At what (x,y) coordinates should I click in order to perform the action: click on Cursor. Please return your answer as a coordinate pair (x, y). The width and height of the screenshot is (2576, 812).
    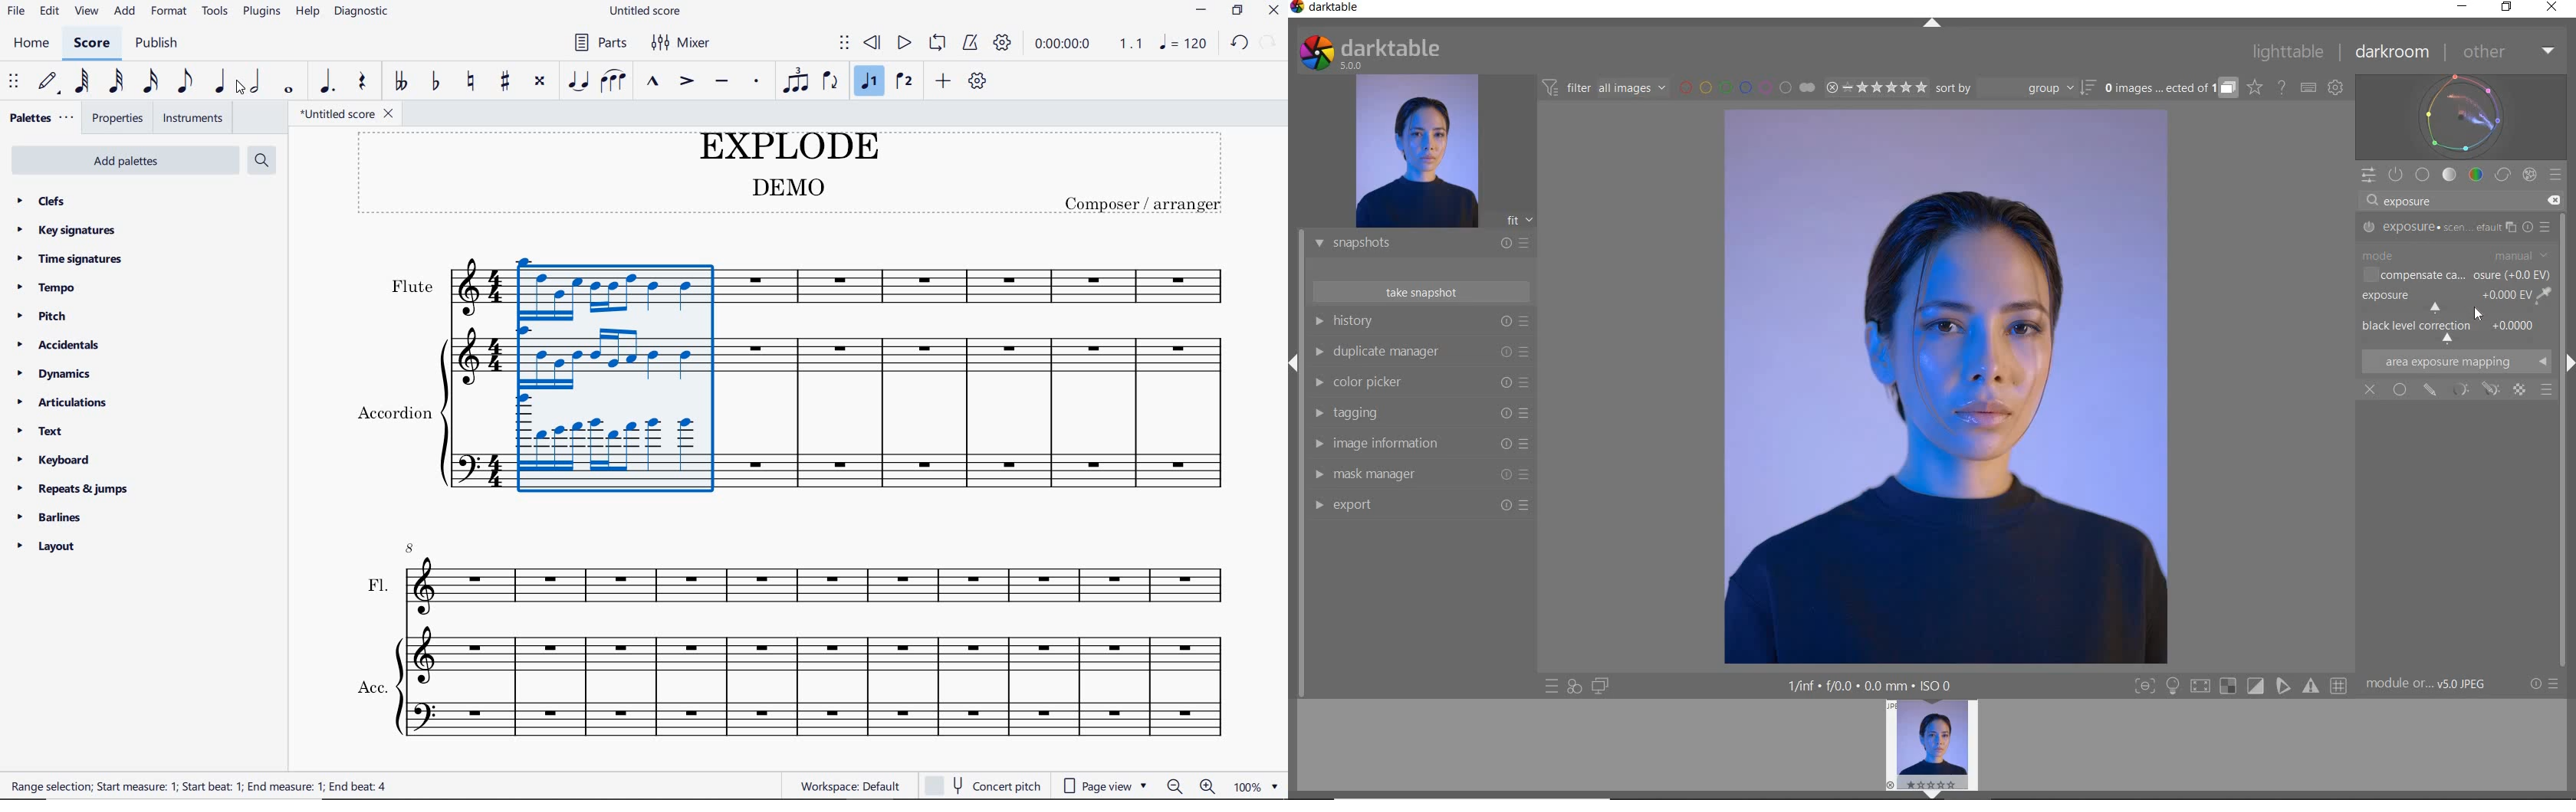
    Looking at the image, I should click on (2479, 313).